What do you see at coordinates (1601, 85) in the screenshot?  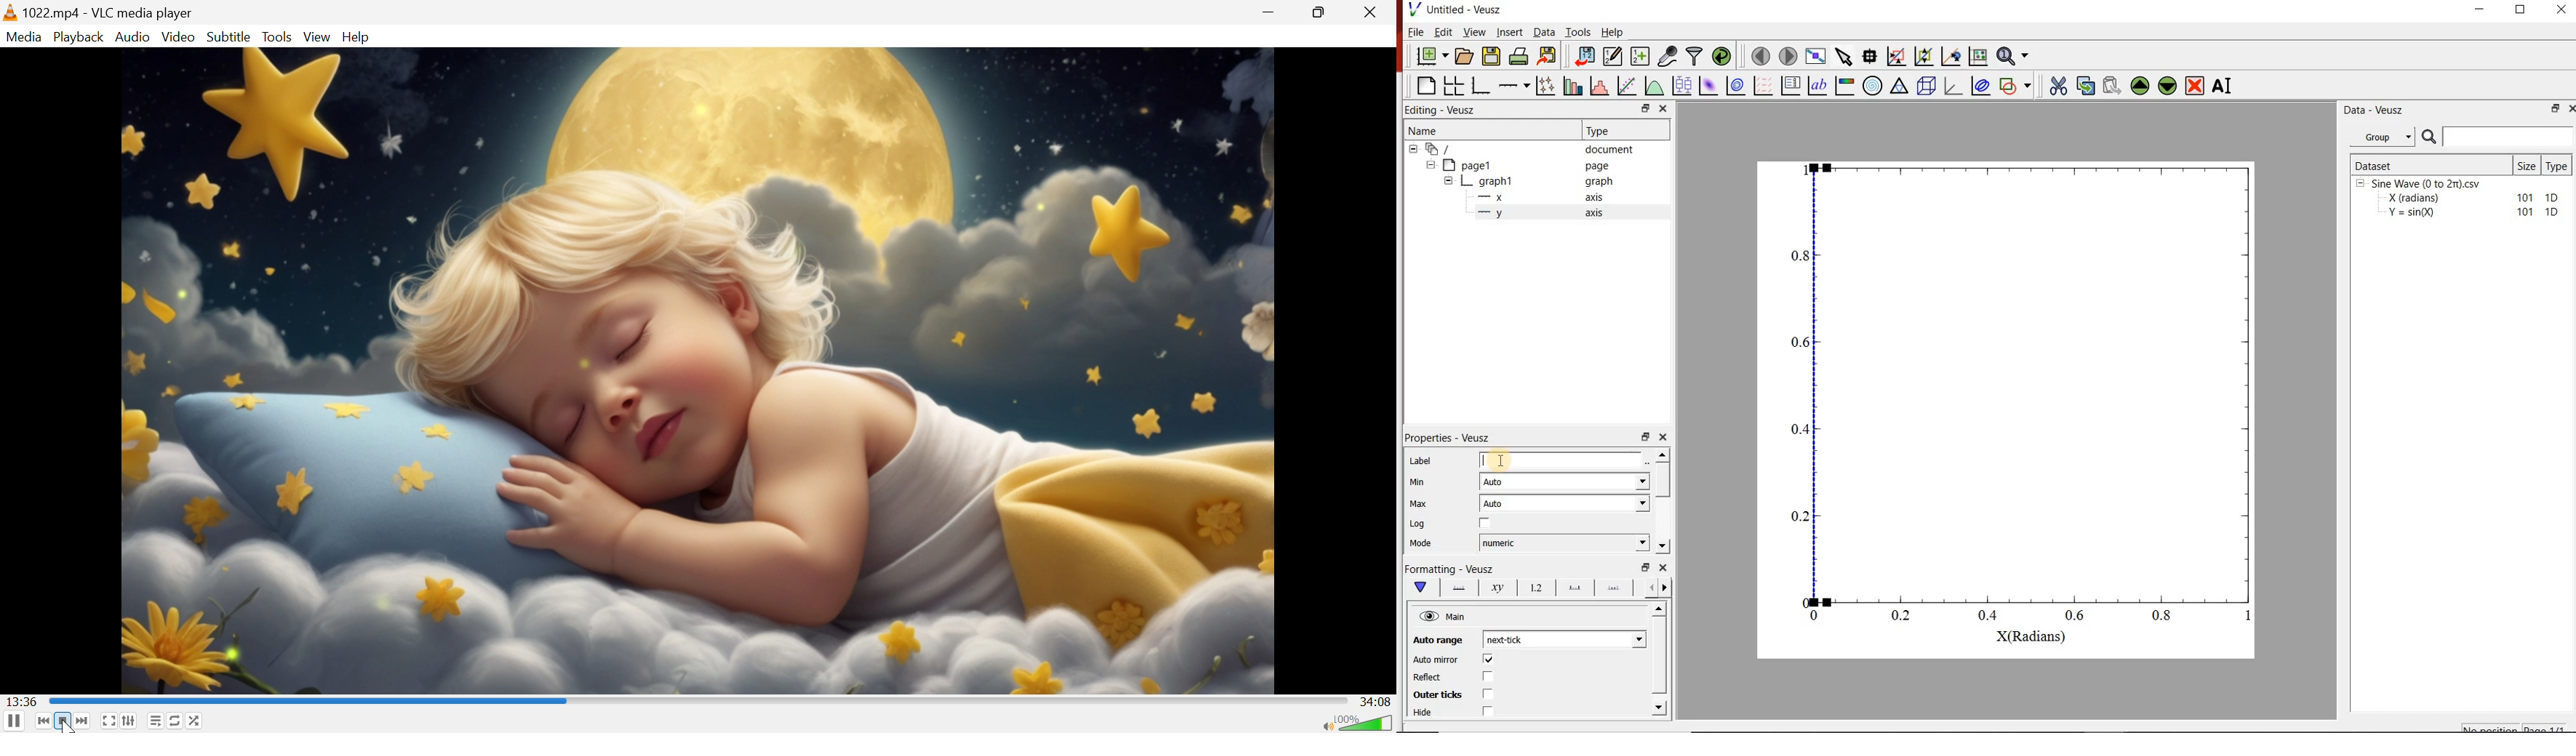 I see `histogram` at bounding box center [1601, 85].